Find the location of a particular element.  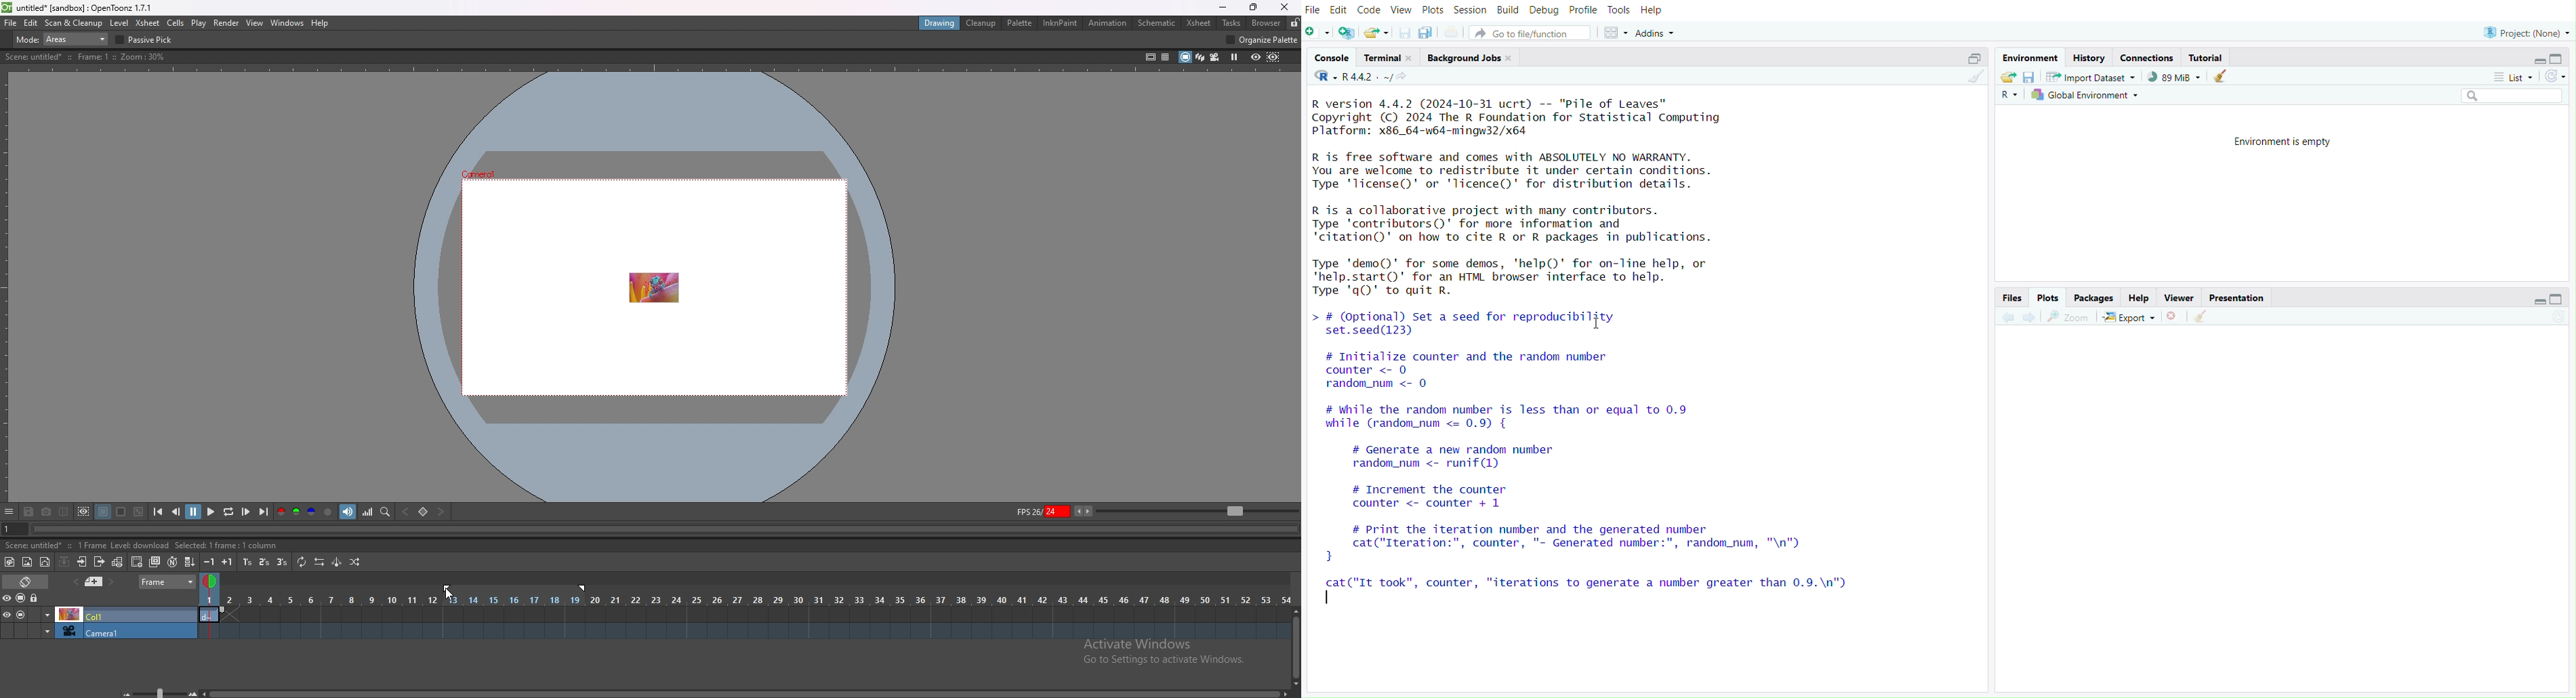

R is located at coordinates (2010, 94).